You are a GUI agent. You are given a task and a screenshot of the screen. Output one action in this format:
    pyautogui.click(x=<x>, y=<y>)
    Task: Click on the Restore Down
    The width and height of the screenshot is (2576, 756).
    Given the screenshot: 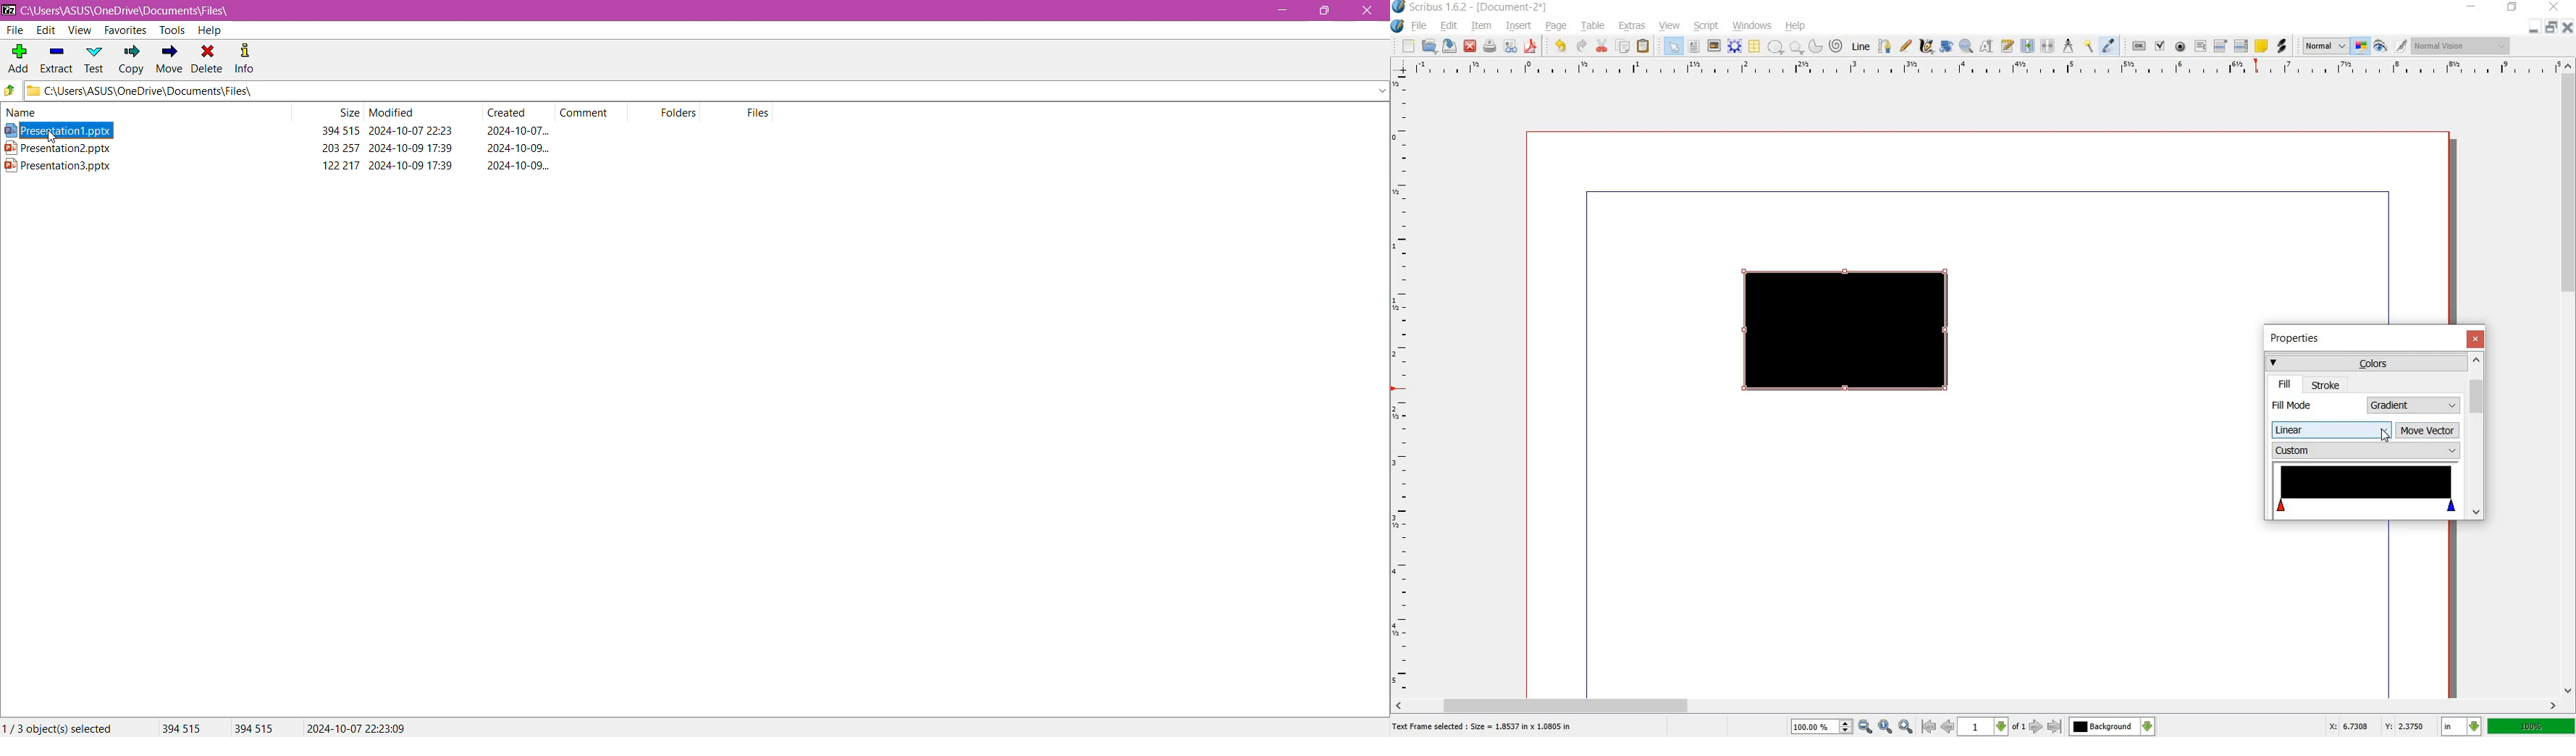 What is the action you would take?
    pyautogui.click(x=1329, y=10)
    